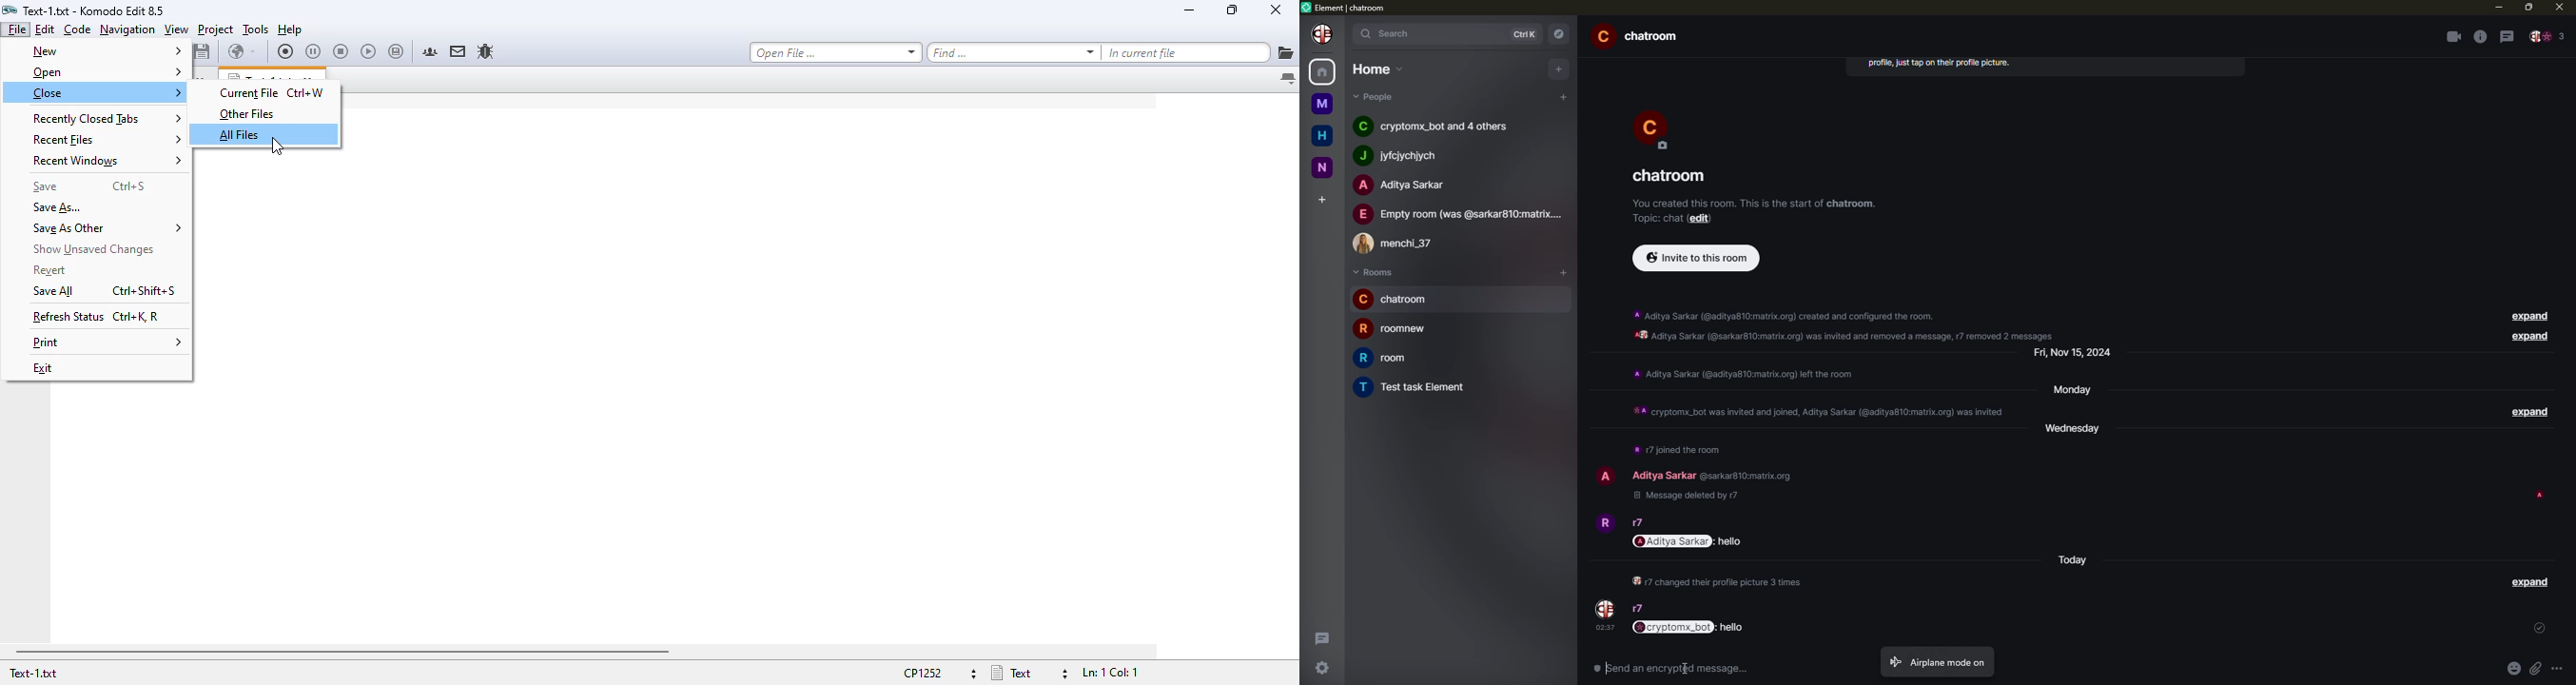 This screenshot has width=2576, height=700. What do you see at coordinates (1440, 127) in the screenshot?
I see `people` at bounding box center [1440, 127].